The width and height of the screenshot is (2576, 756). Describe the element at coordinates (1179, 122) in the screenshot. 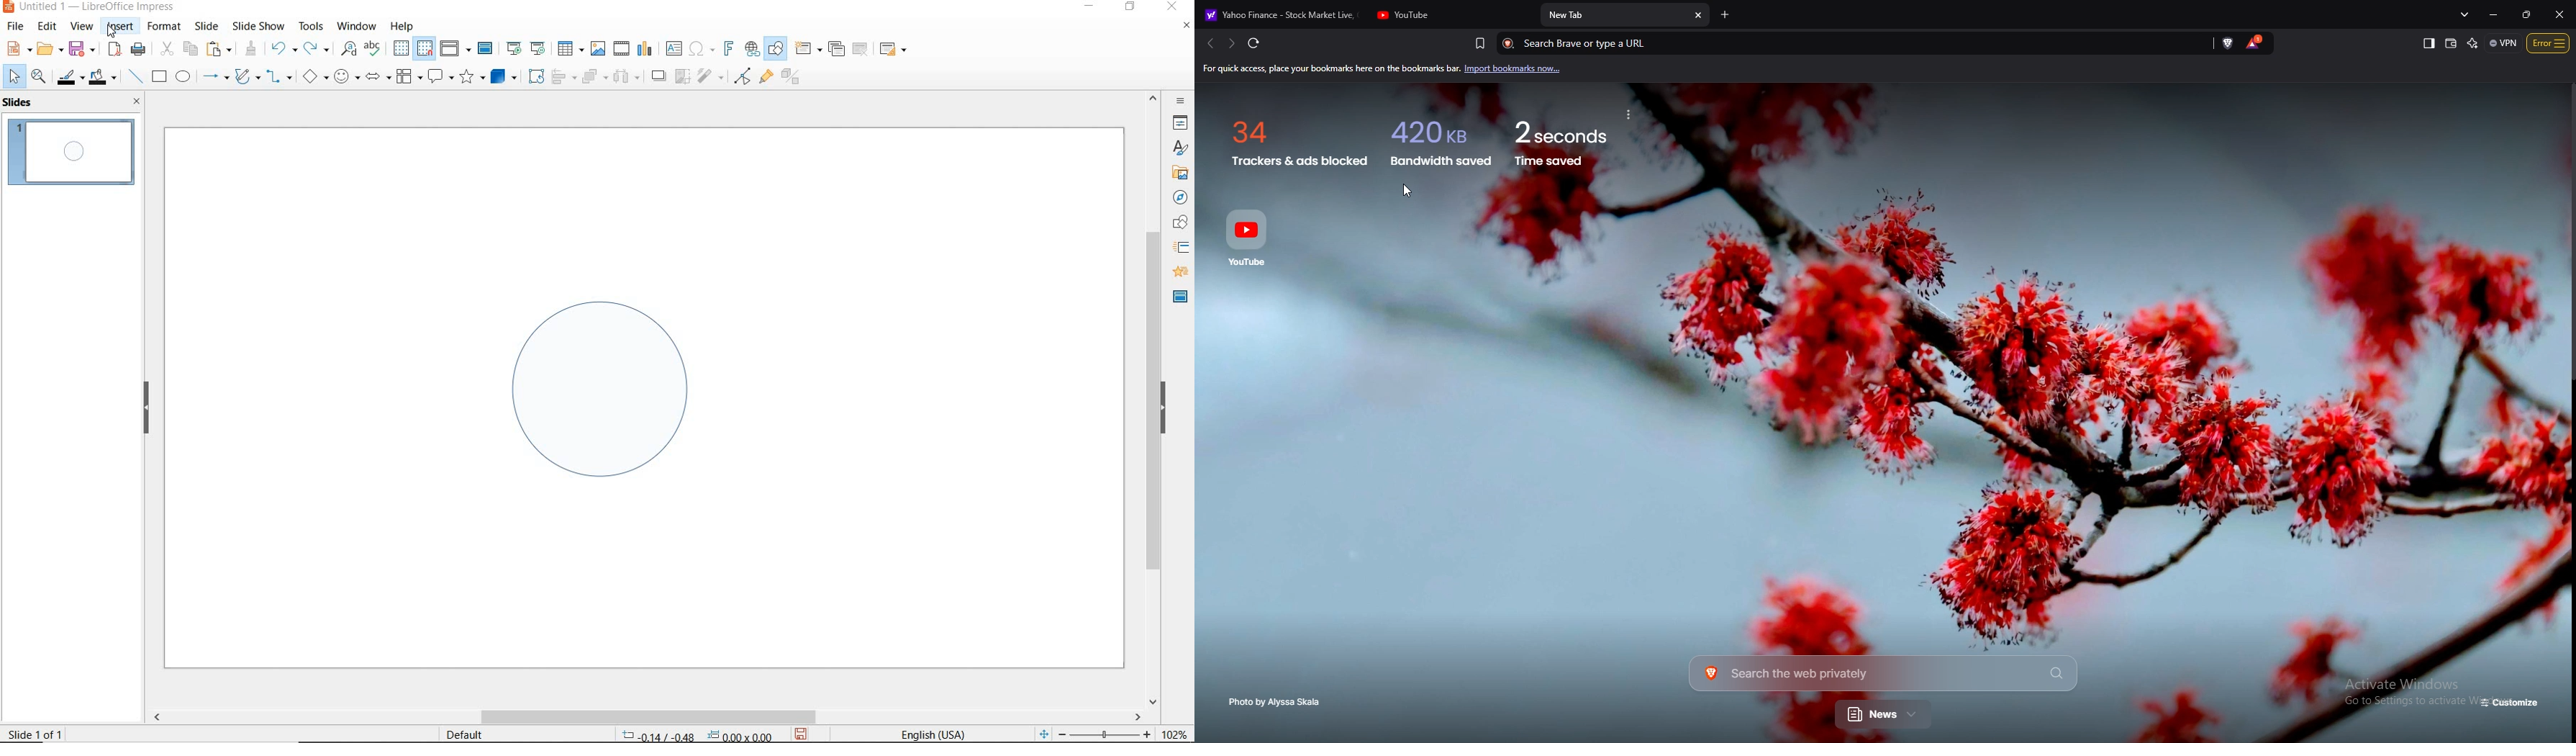

I see `properties` at that location.